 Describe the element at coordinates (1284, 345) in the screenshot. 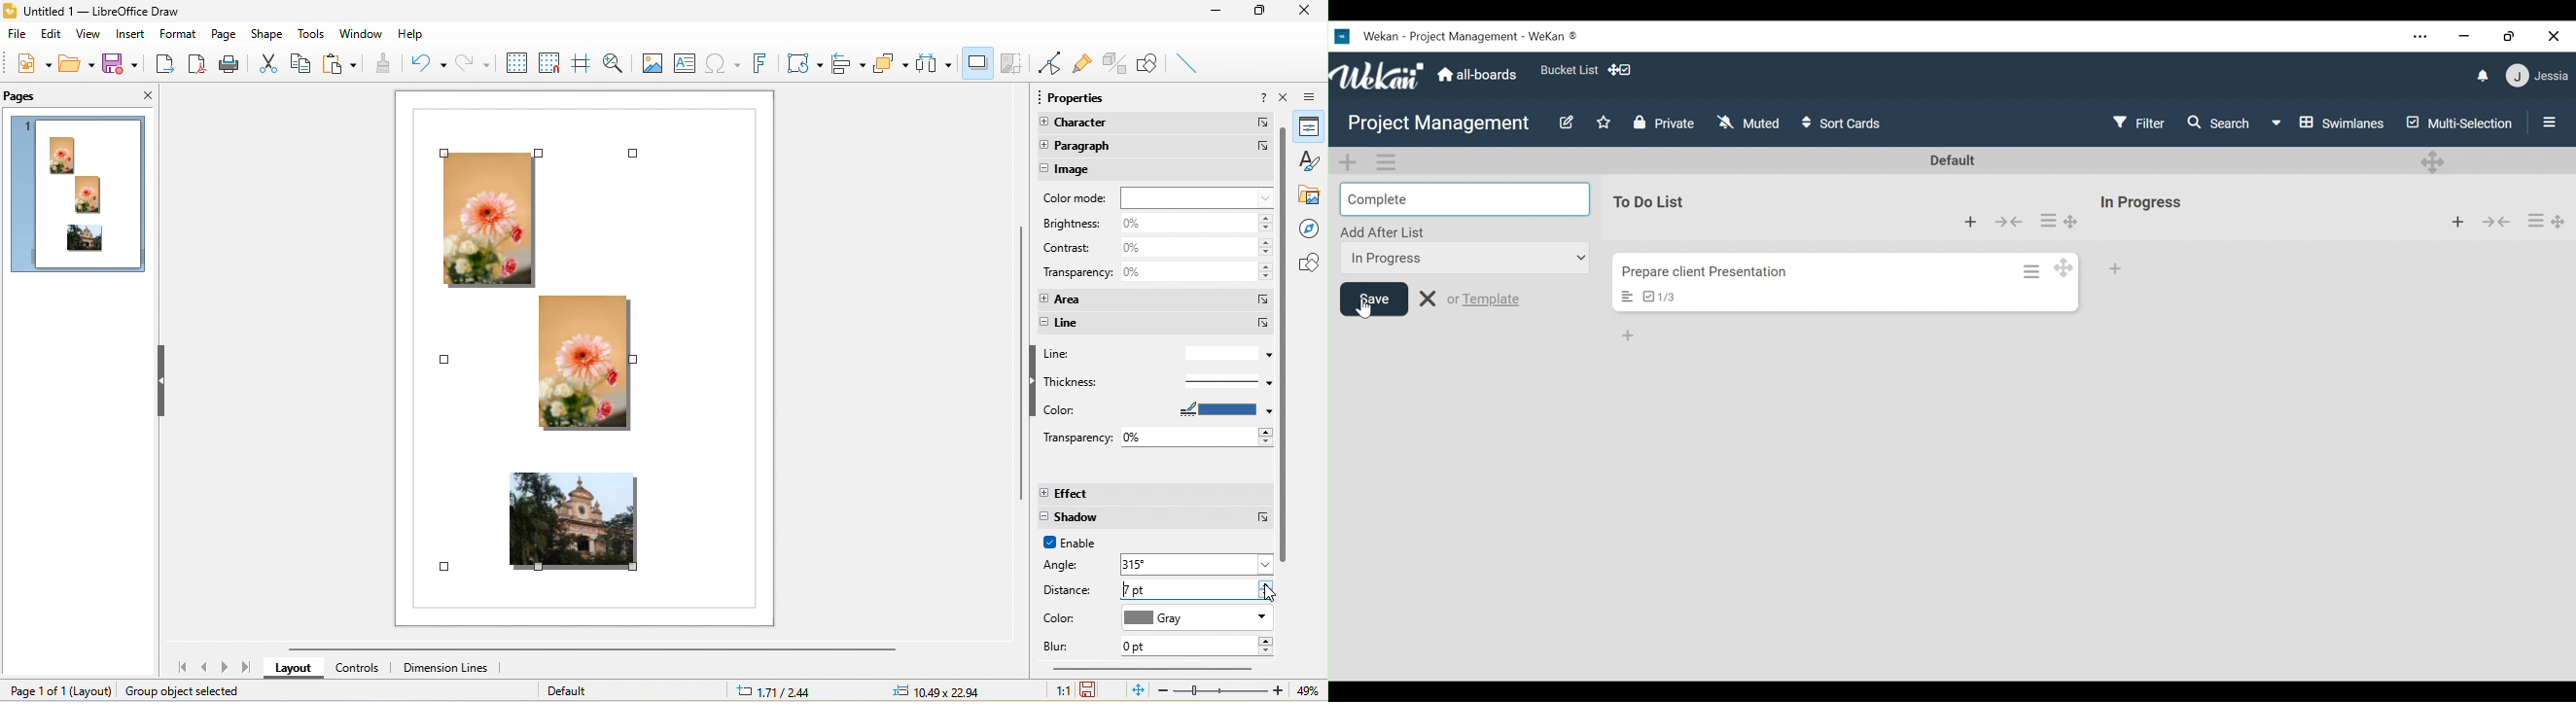

I see `vertical scroll bar` at that location.